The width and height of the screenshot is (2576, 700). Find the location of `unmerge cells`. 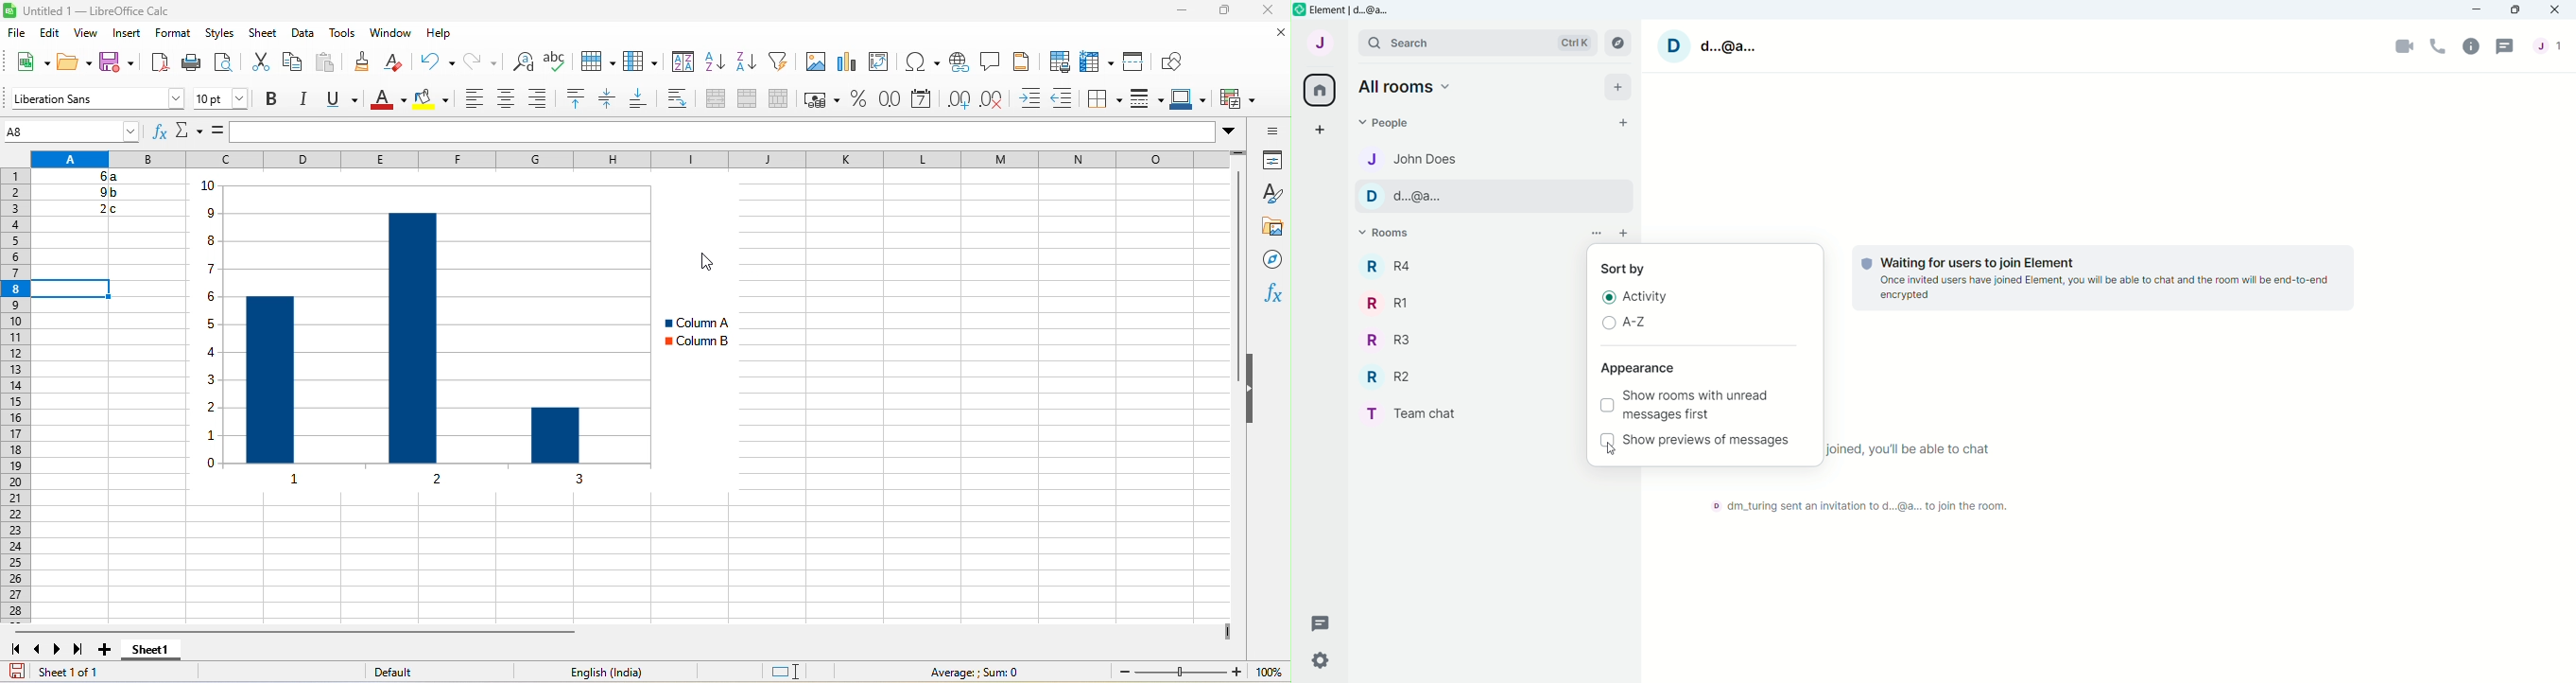

unmerge cells is located at coordinates (783, 100).